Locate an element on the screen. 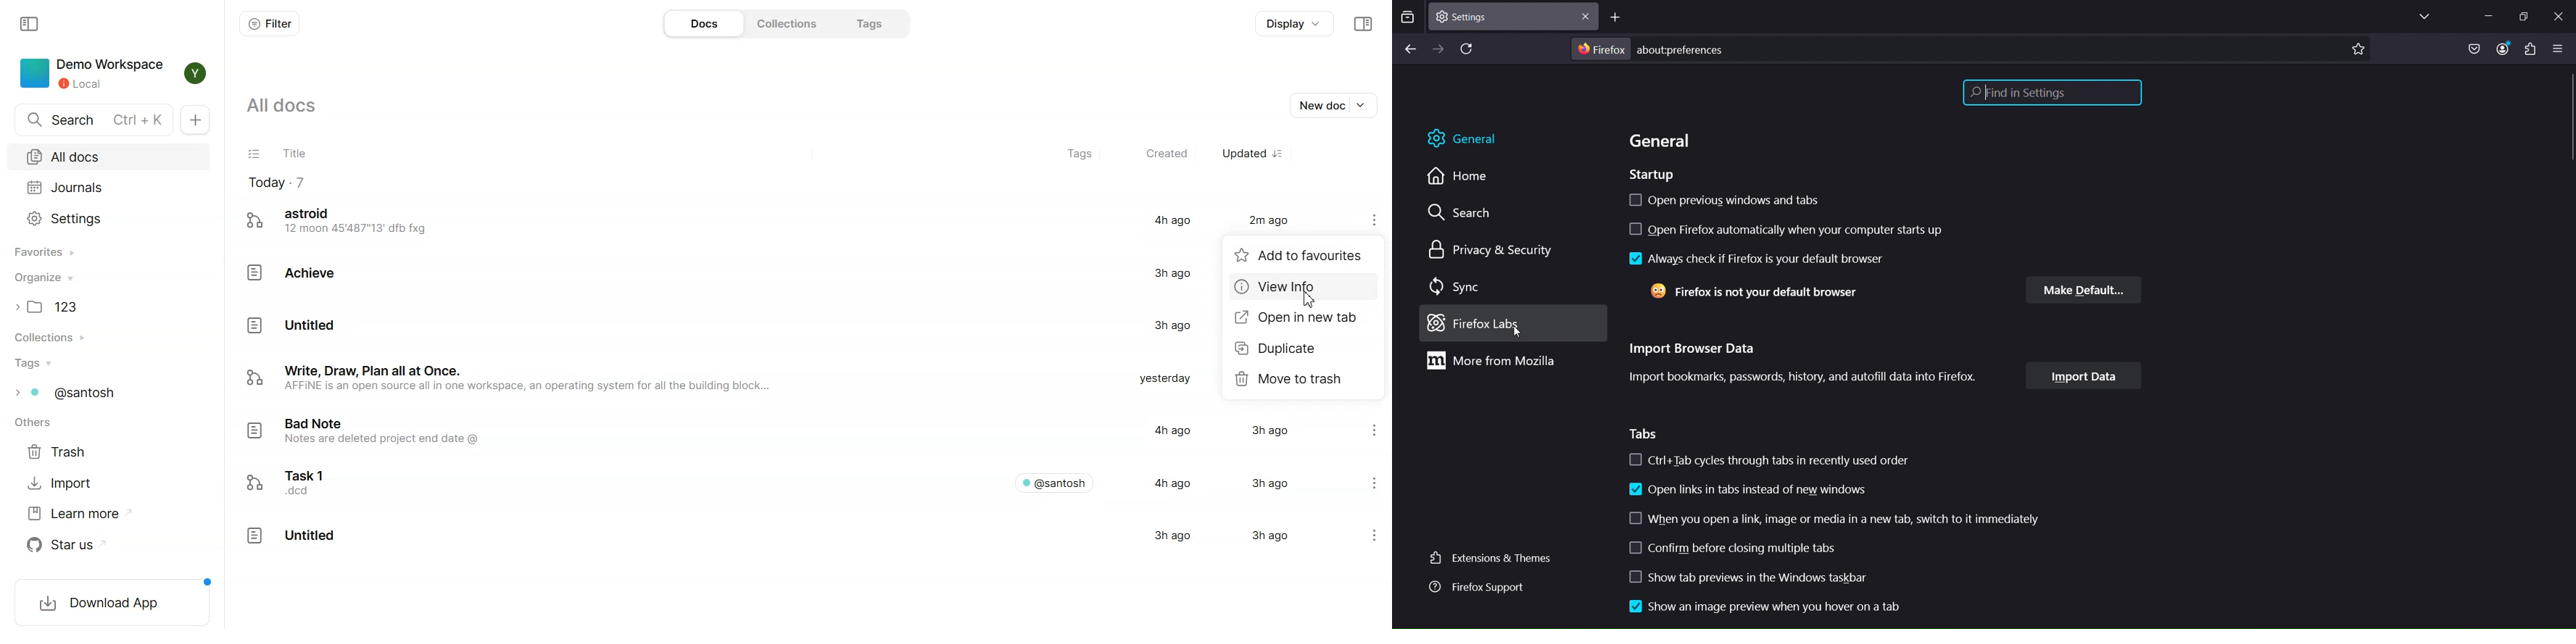 The image size is (2576, 644). go forward one page is located at coordinates (1440, 49).